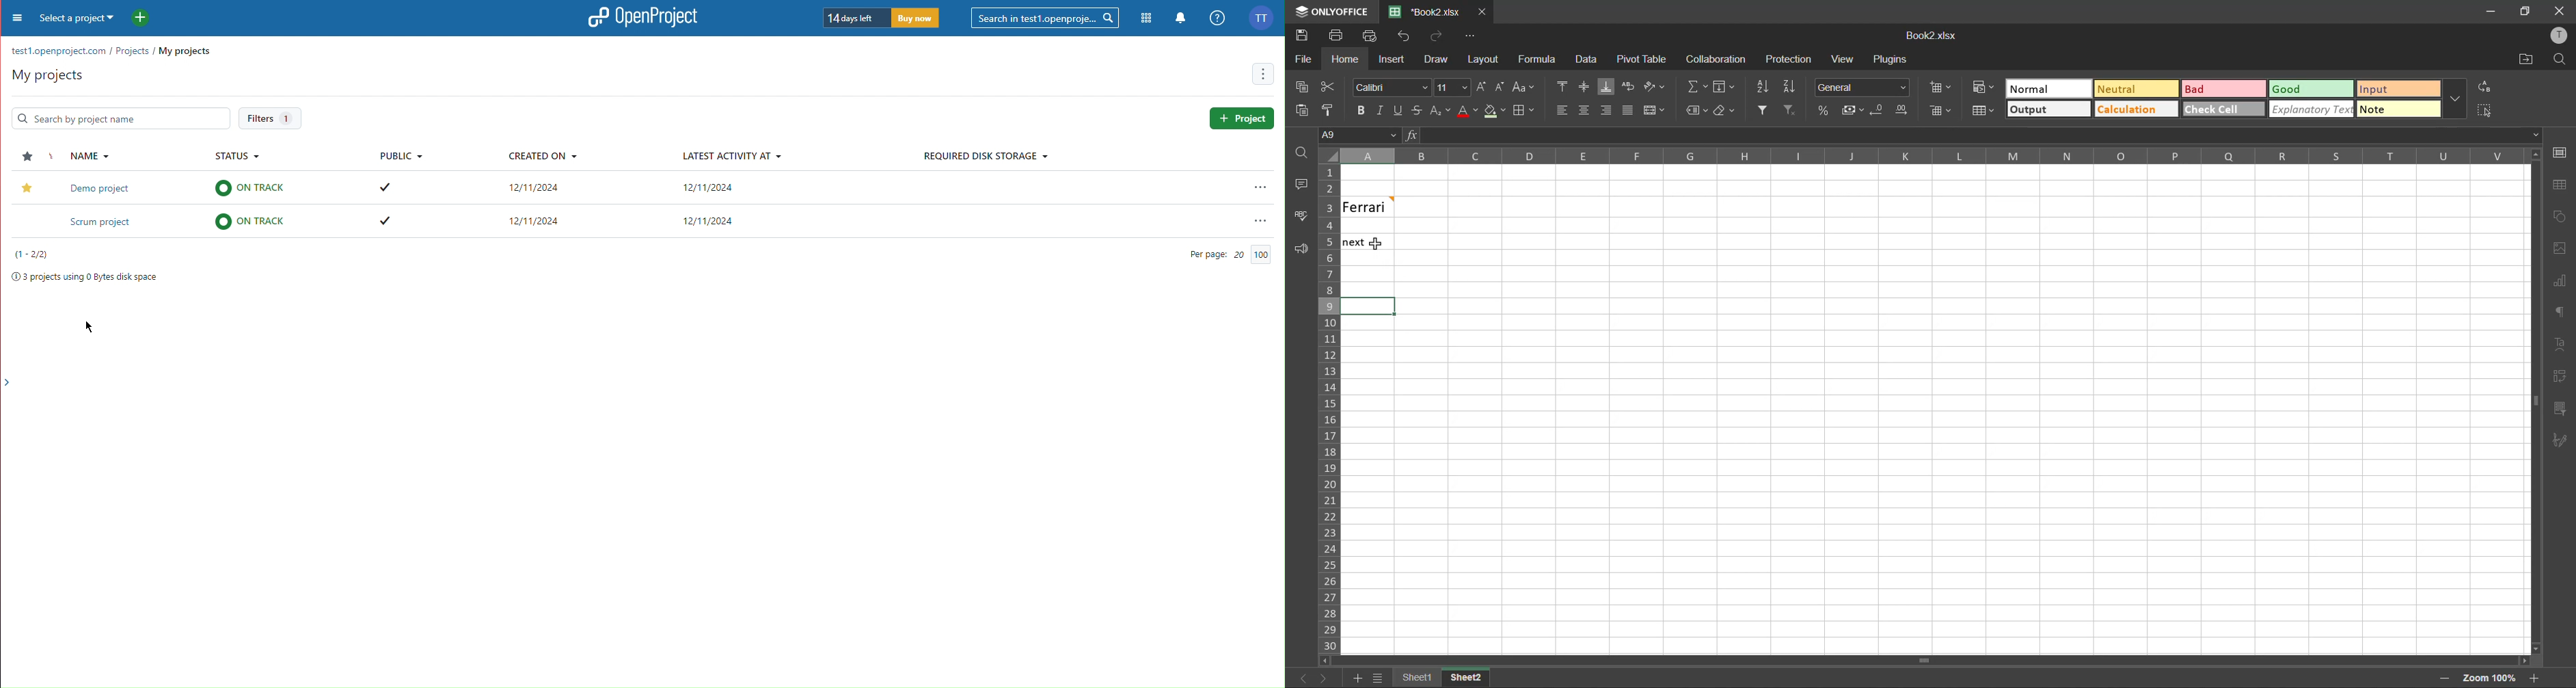 The height and width of the screenshot is (700, 2576). Describe the element at coordinates (1379, 678) in the screenshot. I see `sheet list` at that location.